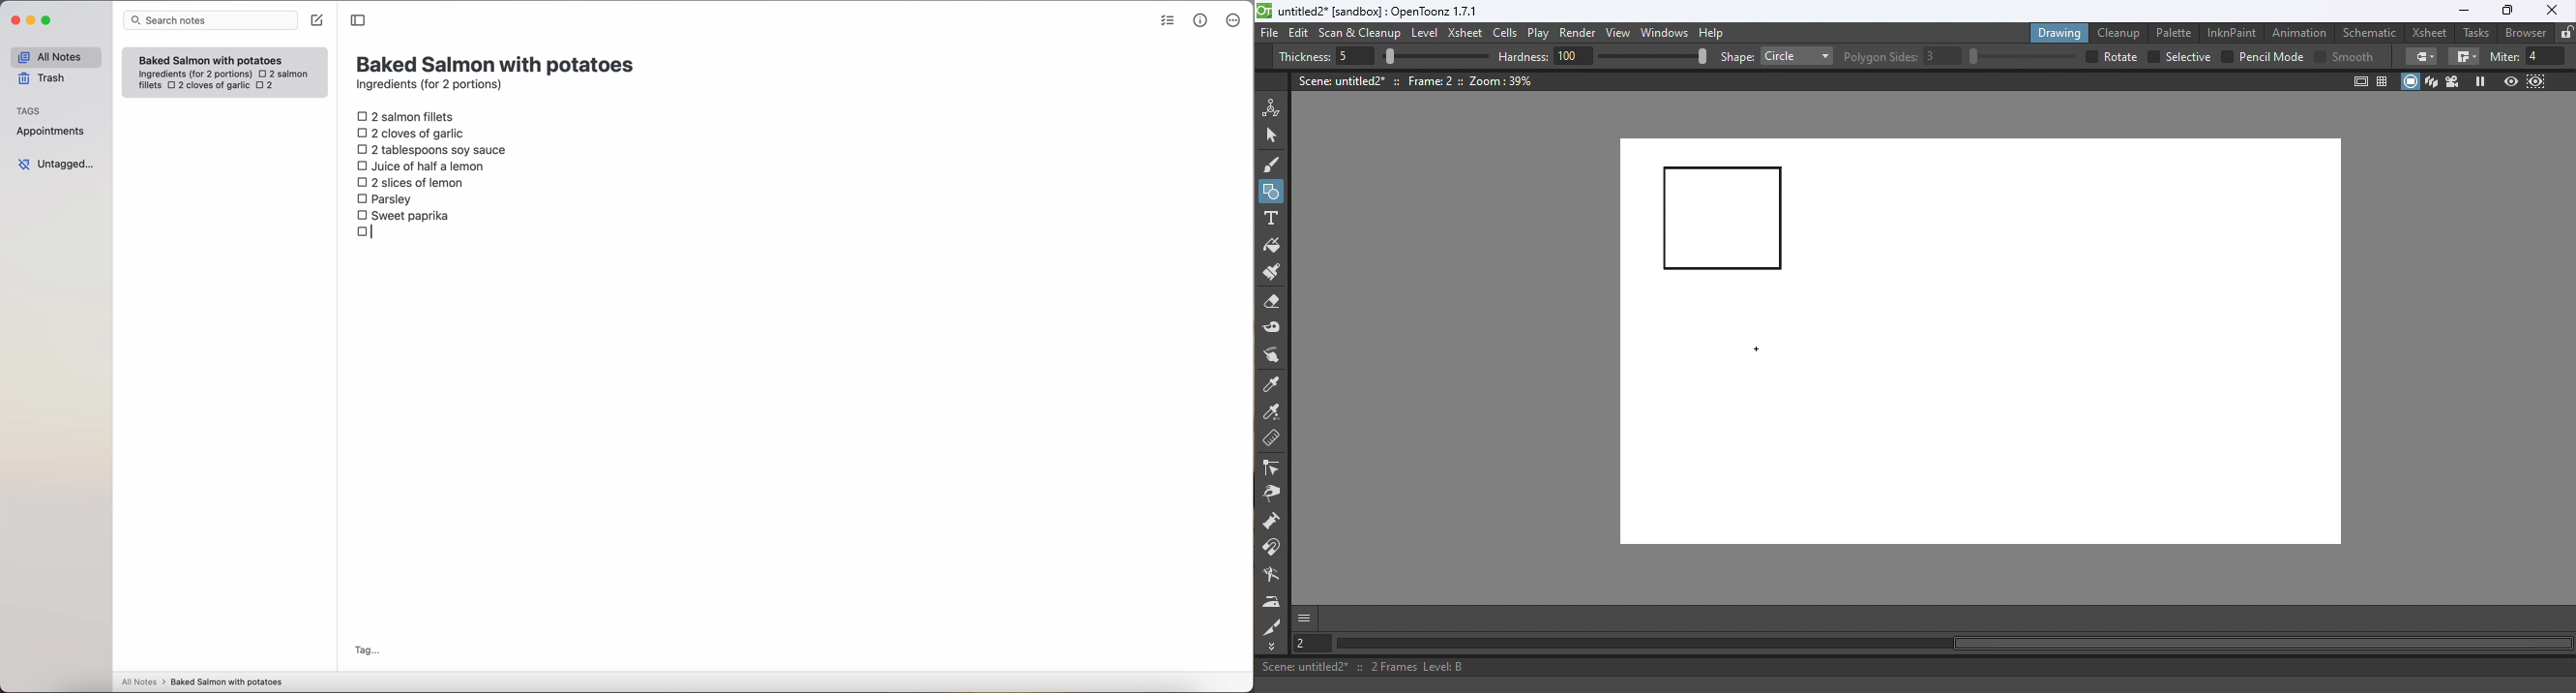 The width and height of the screenshot is (2576, 700). What do you see at coordinates (2122, 56) in the screenshot?
I see `over all` at bounding box center [2122, 56].